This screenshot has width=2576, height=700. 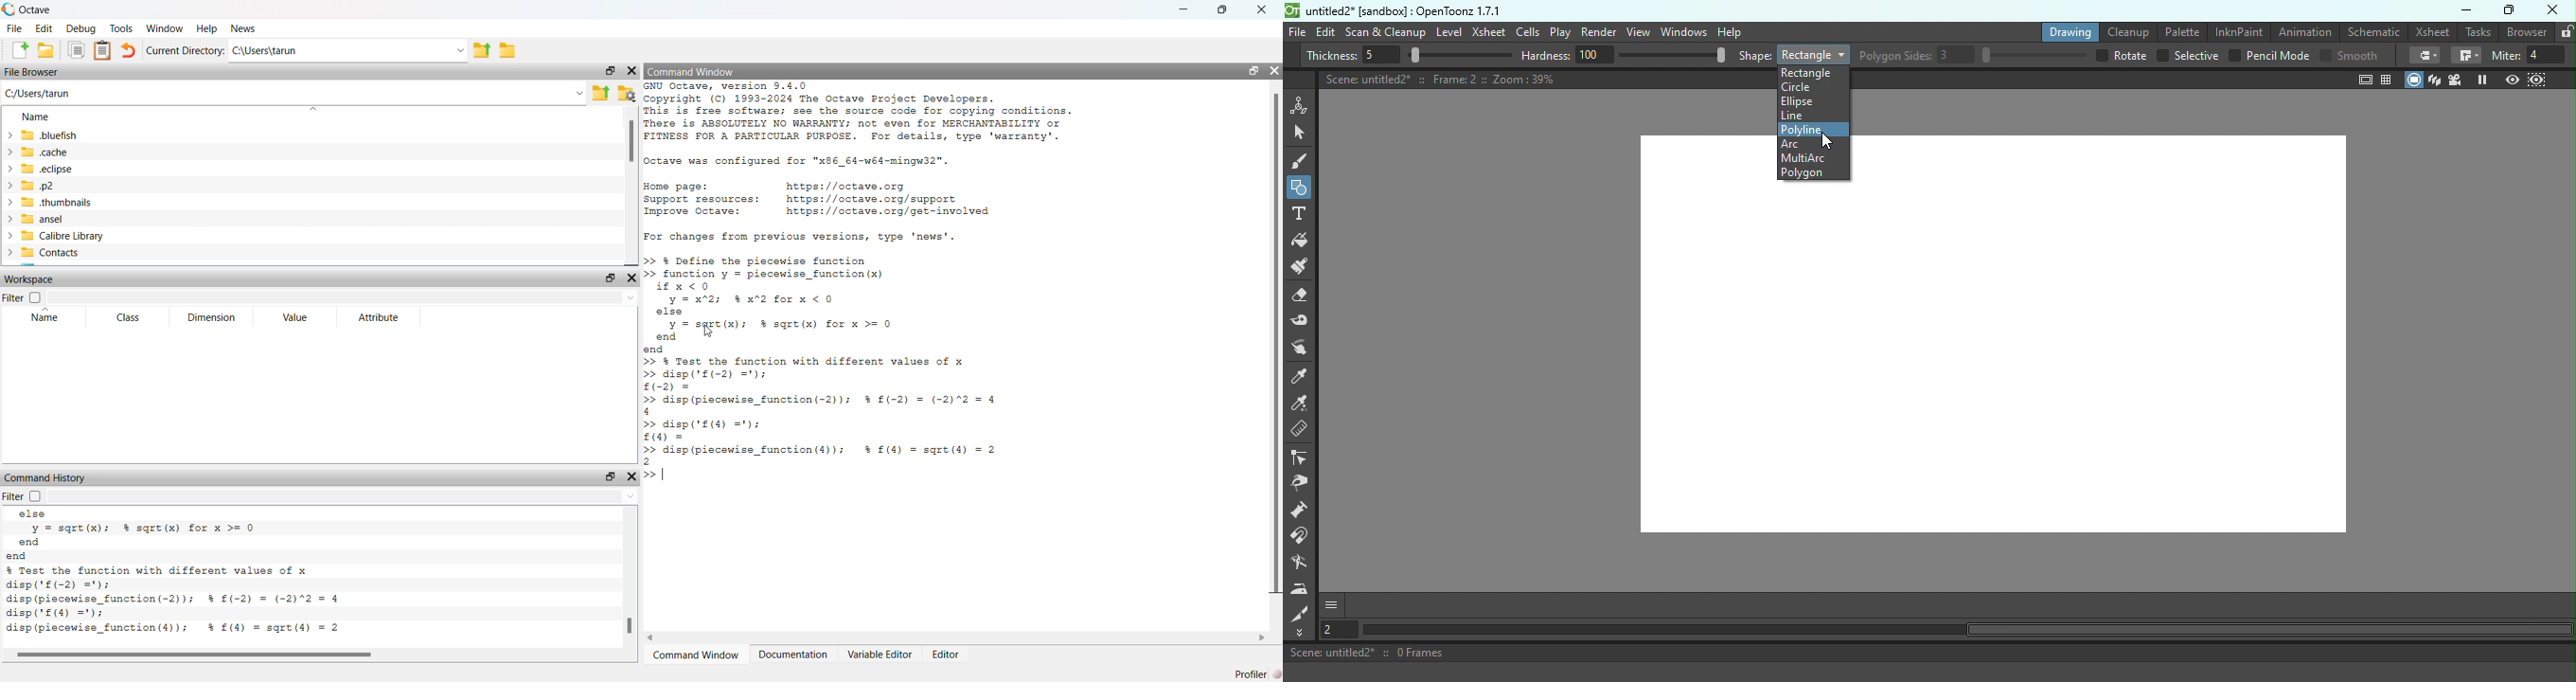 I want to click on Safe area, so click(x=2364, y=81).